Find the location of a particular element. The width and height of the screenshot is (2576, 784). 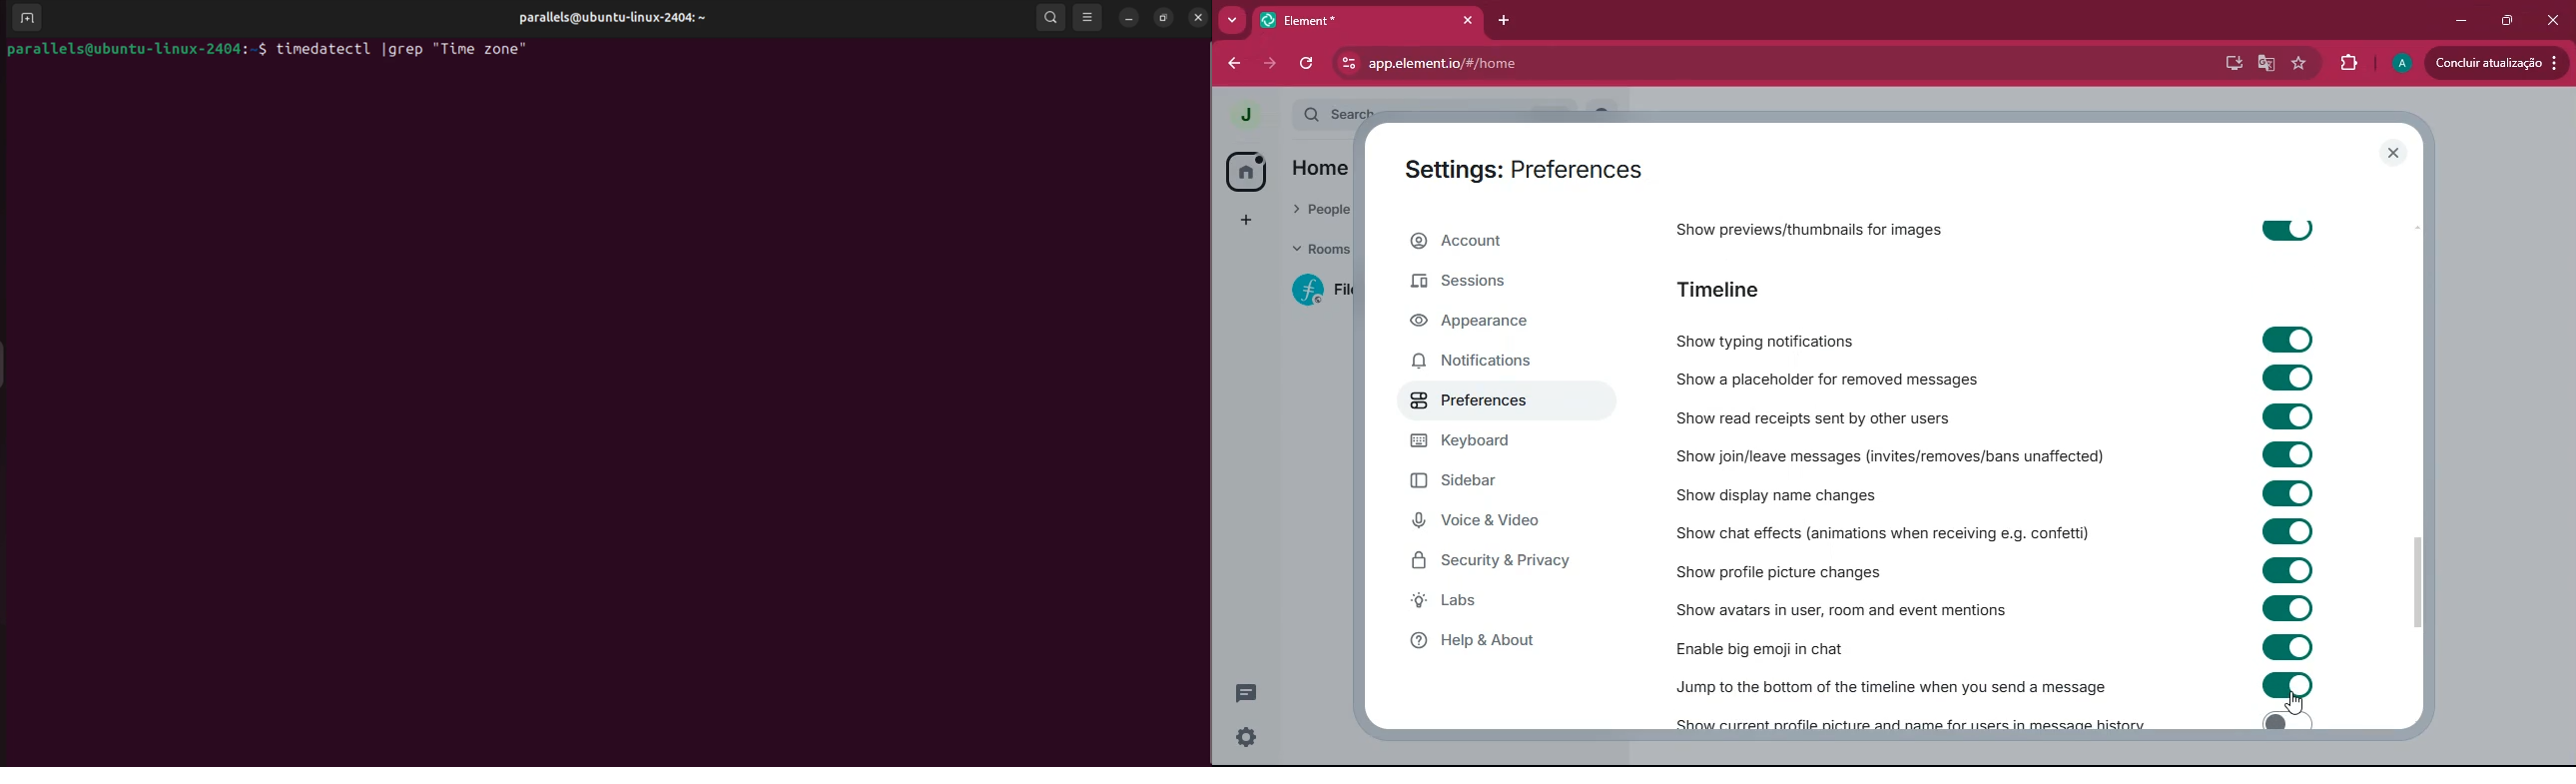

preferences is located at coordinates (1493, 399).